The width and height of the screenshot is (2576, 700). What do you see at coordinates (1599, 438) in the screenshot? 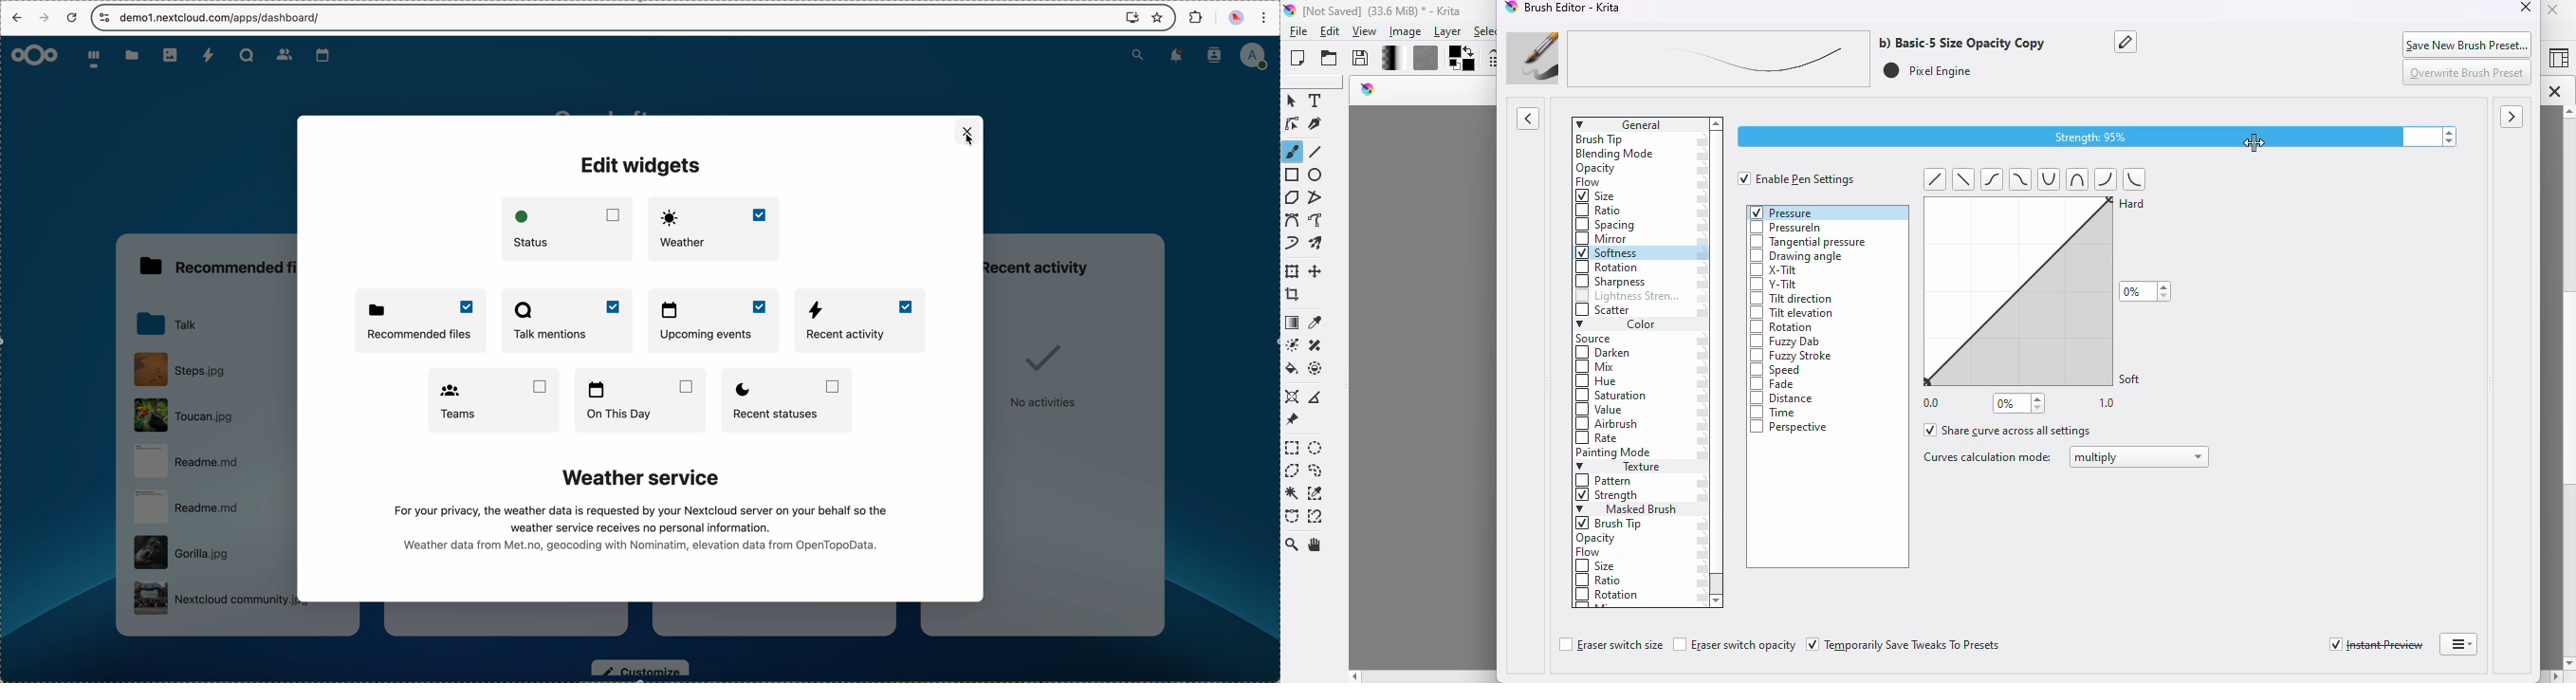
I see `rate` at bounding box center [1599, 438].